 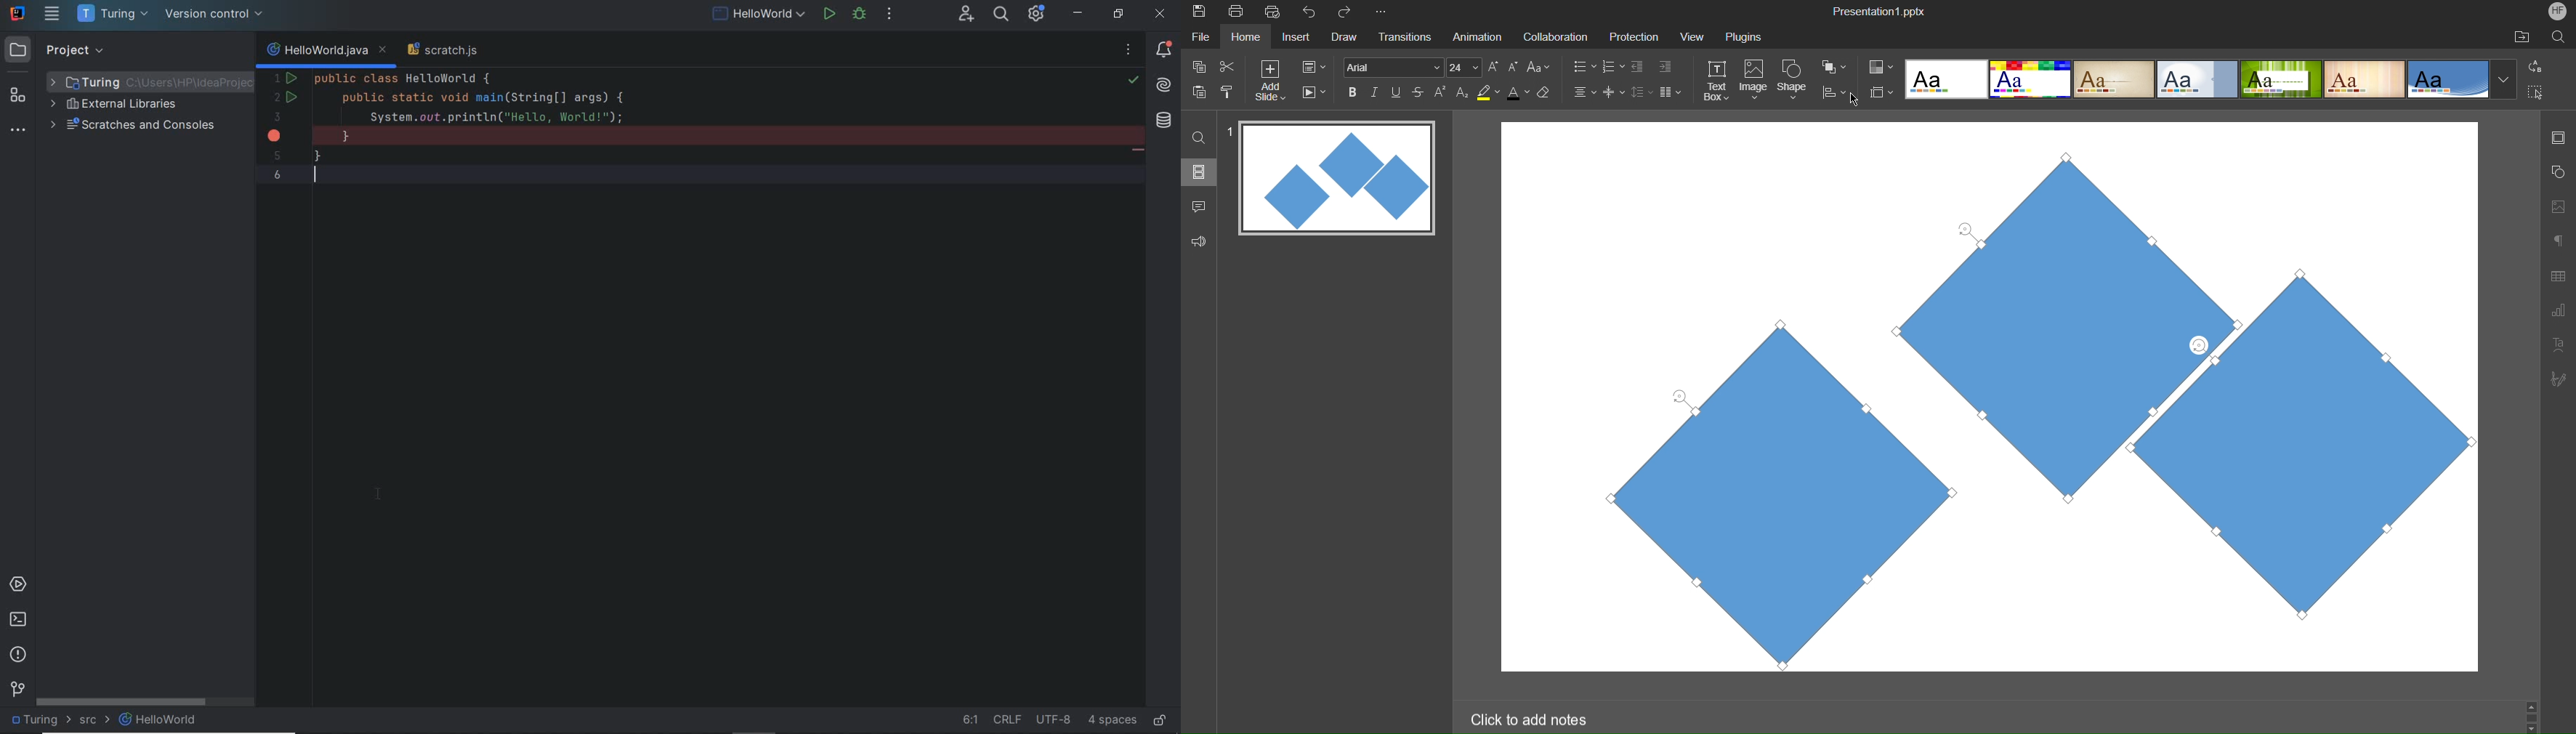 What do you see at coordinates (1628, 36) in the screenshot?
I see `Protection` at bounding box center [1628, 36].